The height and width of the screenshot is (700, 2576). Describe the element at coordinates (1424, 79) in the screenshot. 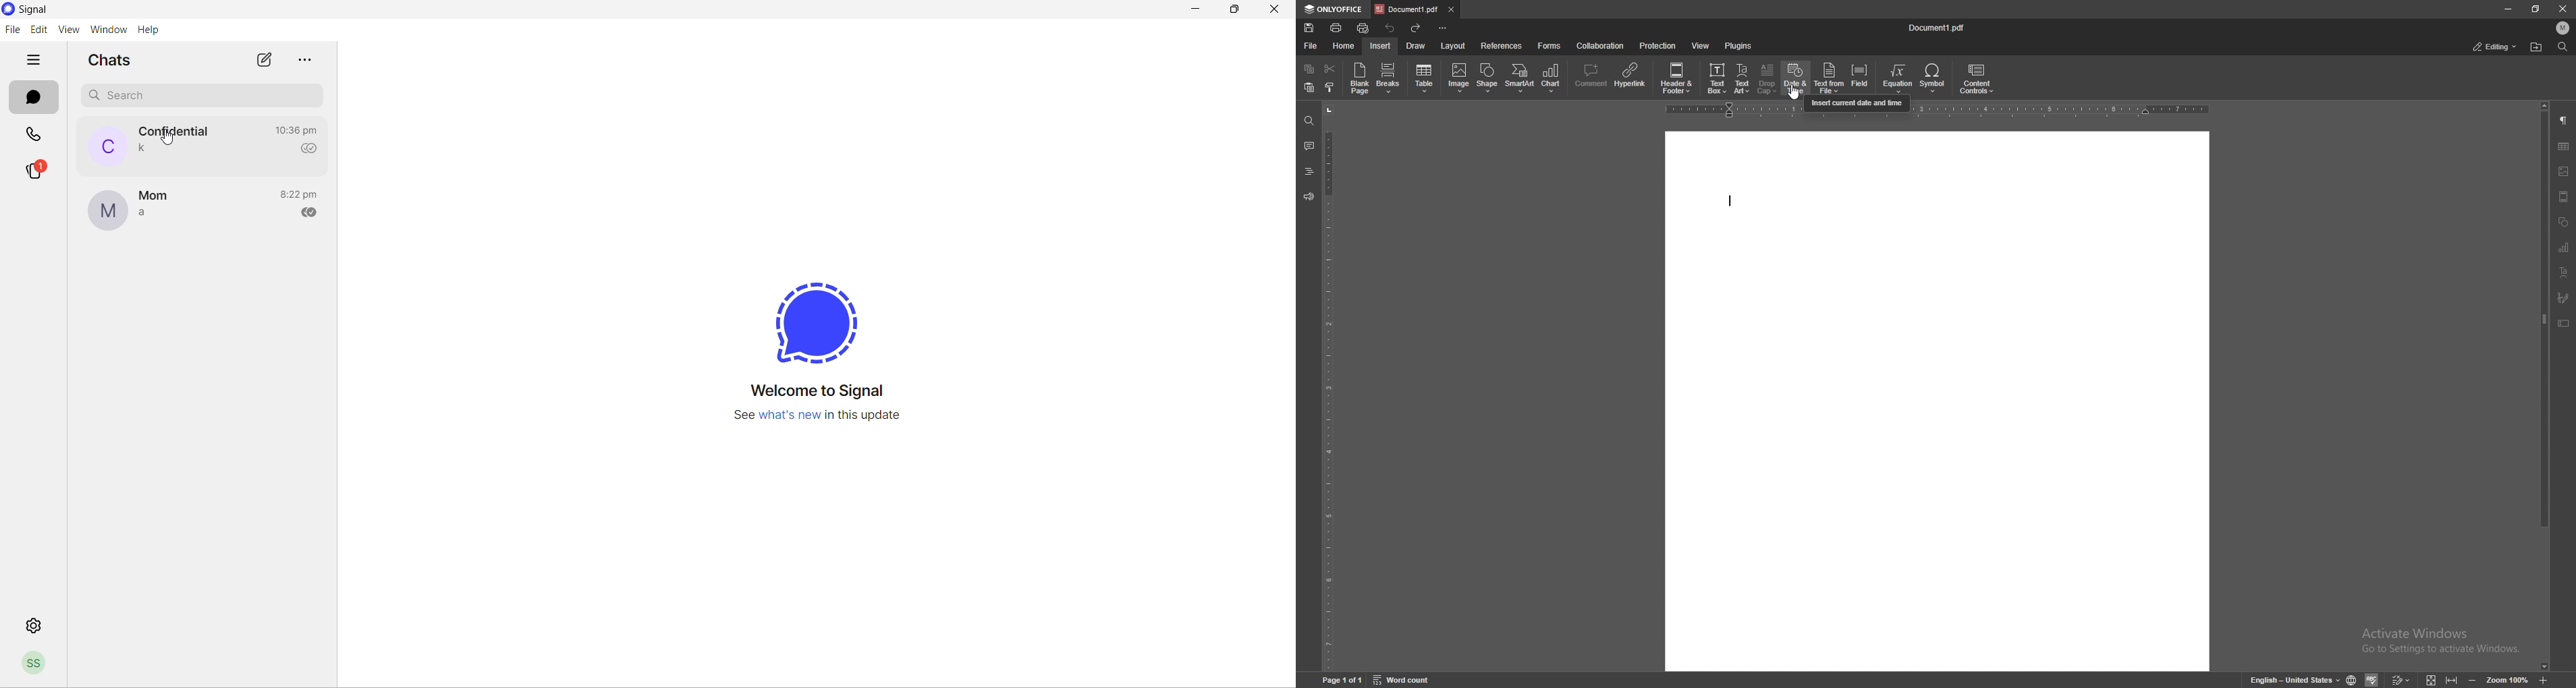

I see `table` at that location.